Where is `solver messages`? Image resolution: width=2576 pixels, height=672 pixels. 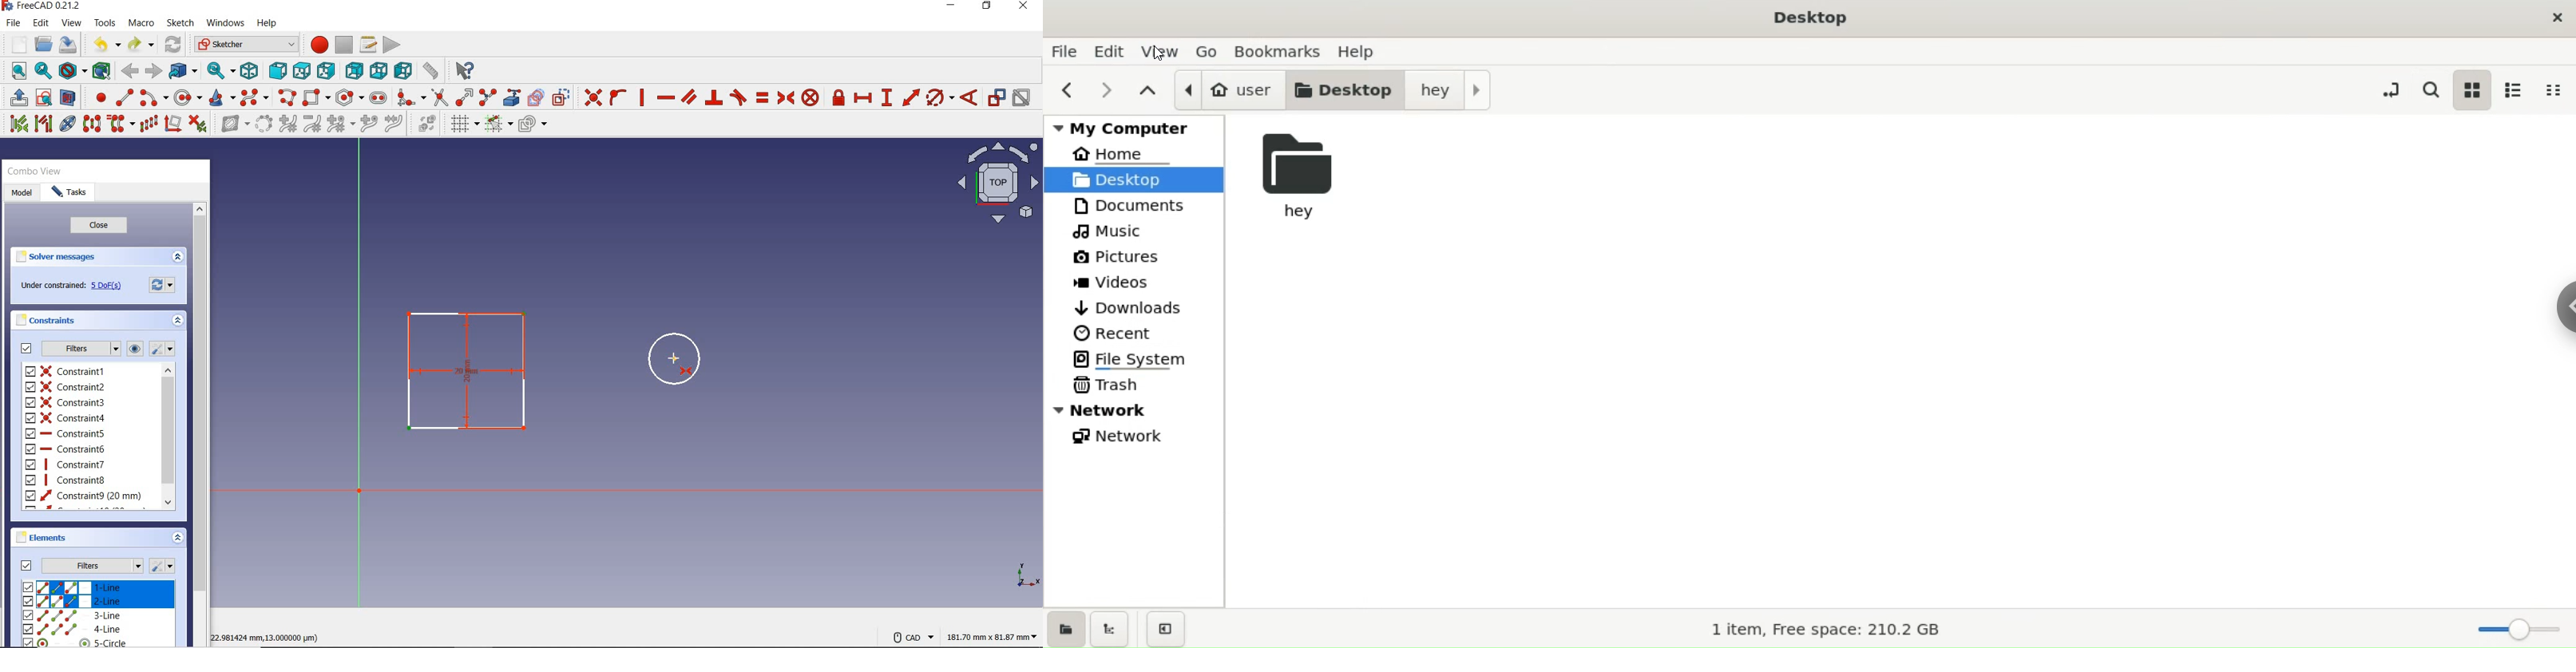
solver messages is located at coordinates (55, 258).